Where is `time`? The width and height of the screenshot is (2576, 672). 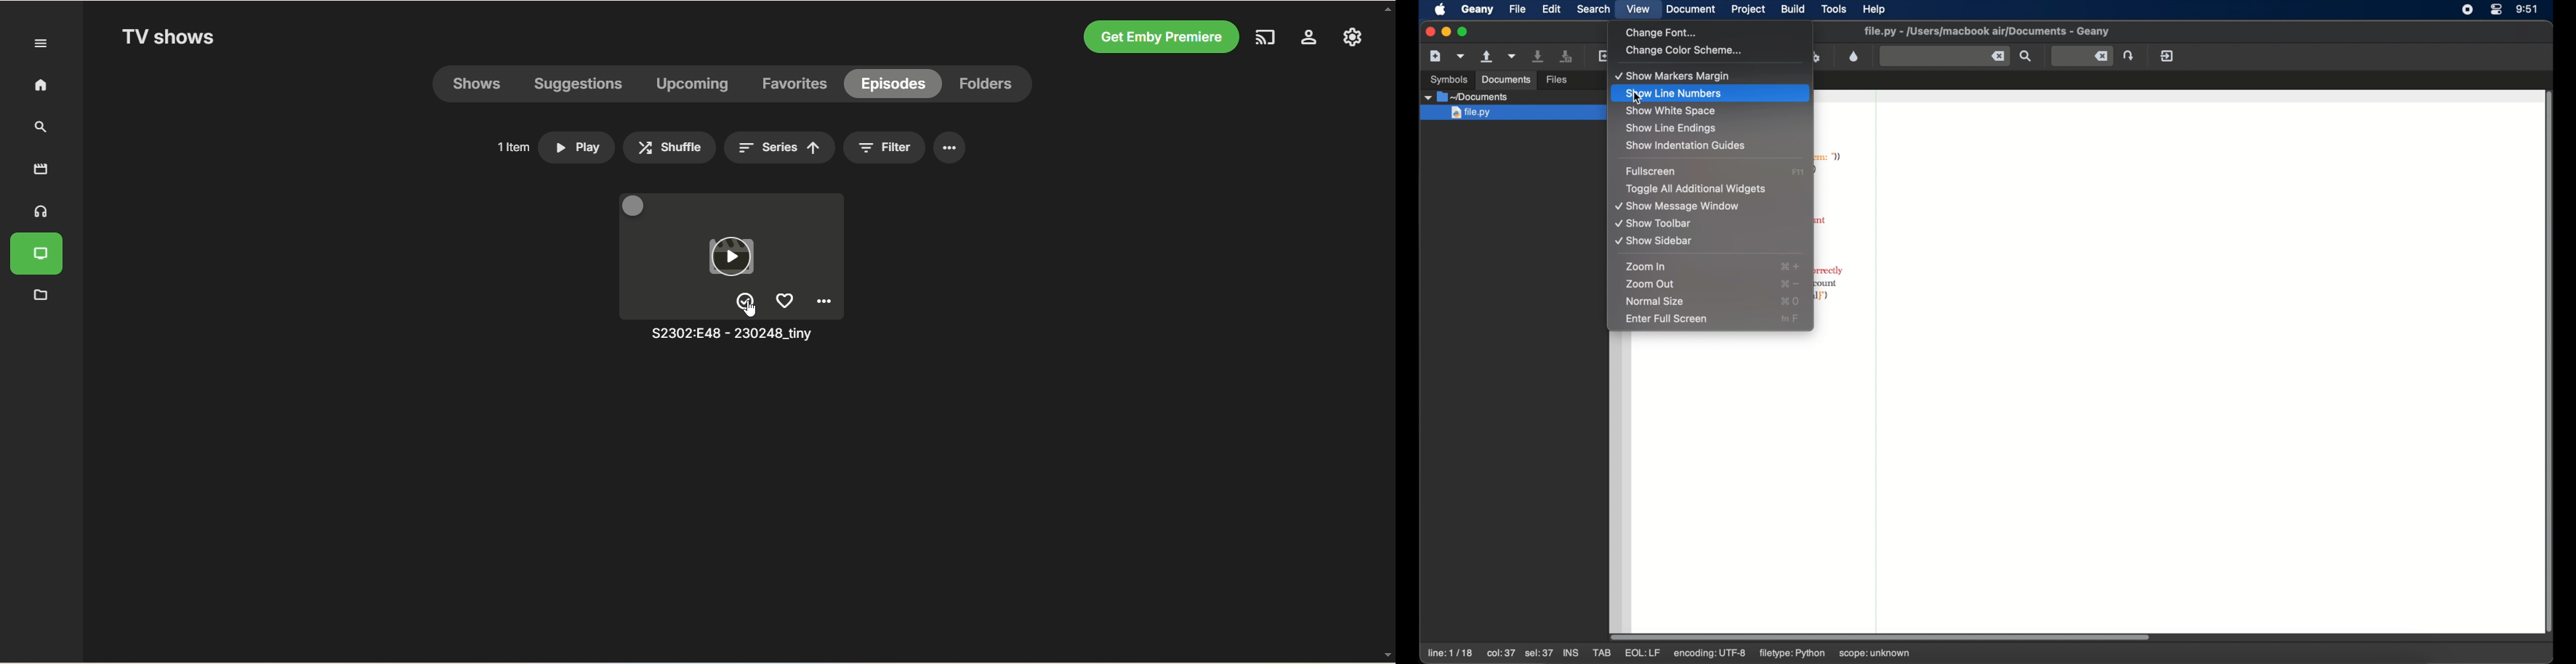 time is located at coordinates (2528, 9).